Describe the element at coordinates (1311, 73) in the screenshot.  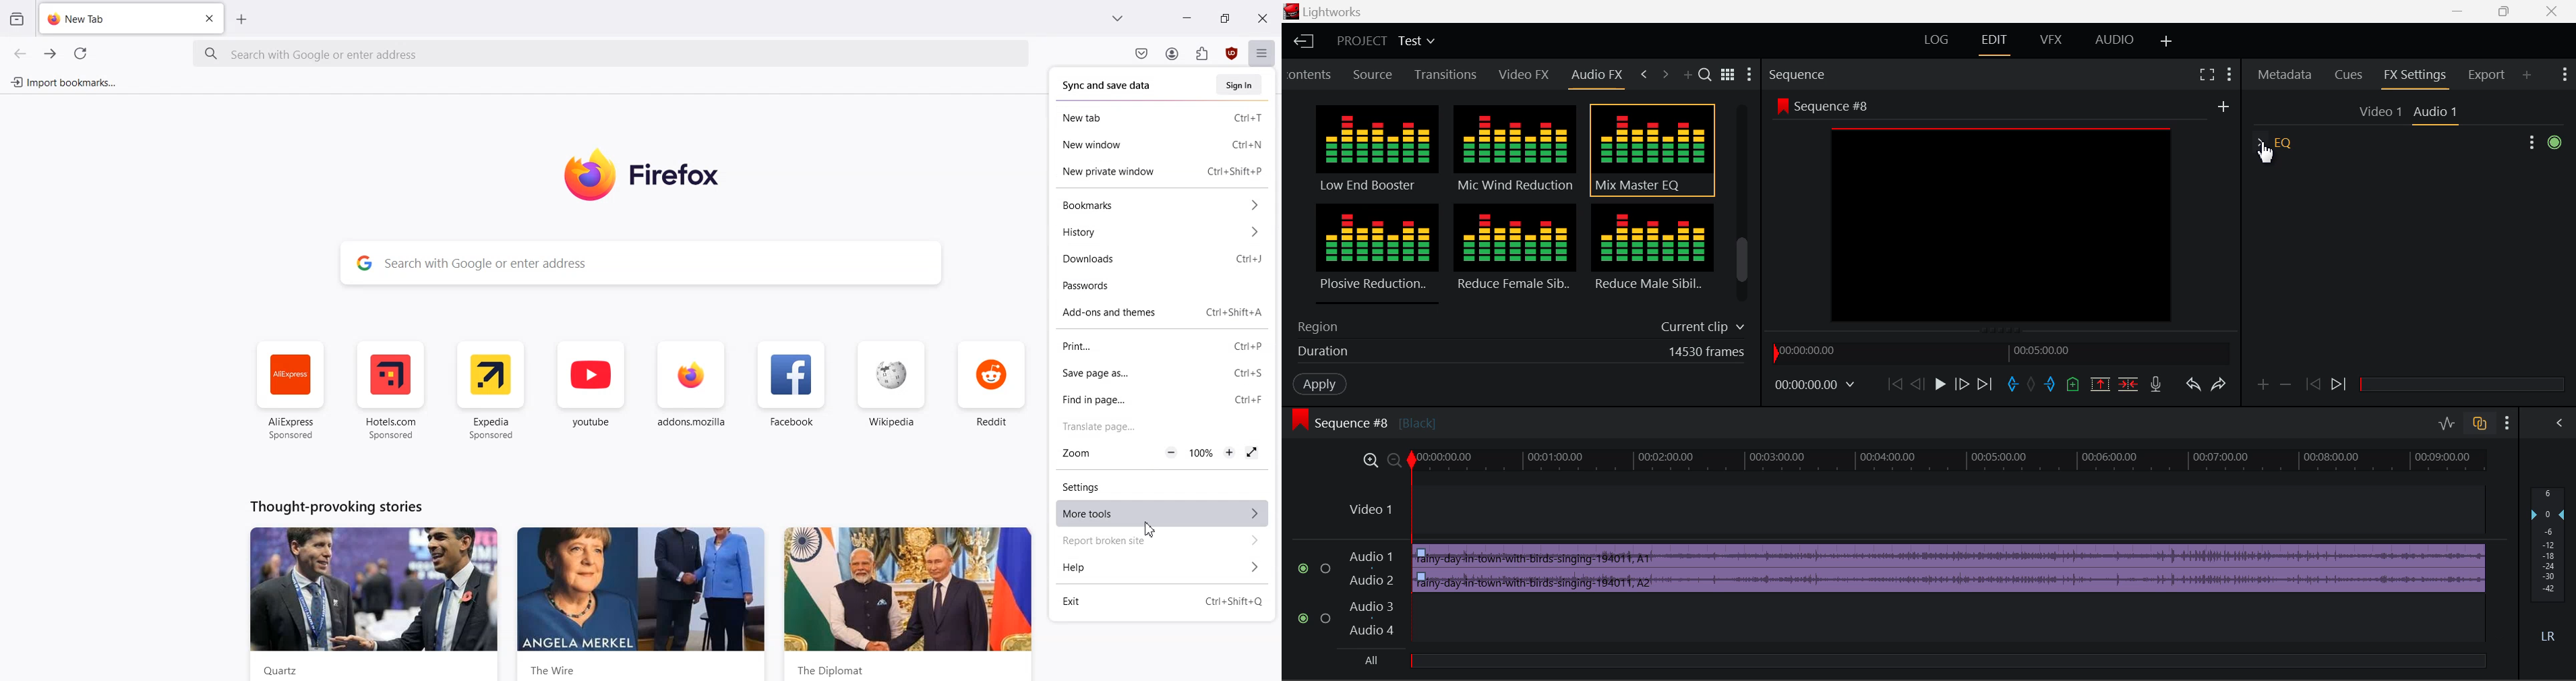
I see `Contents` at that location.